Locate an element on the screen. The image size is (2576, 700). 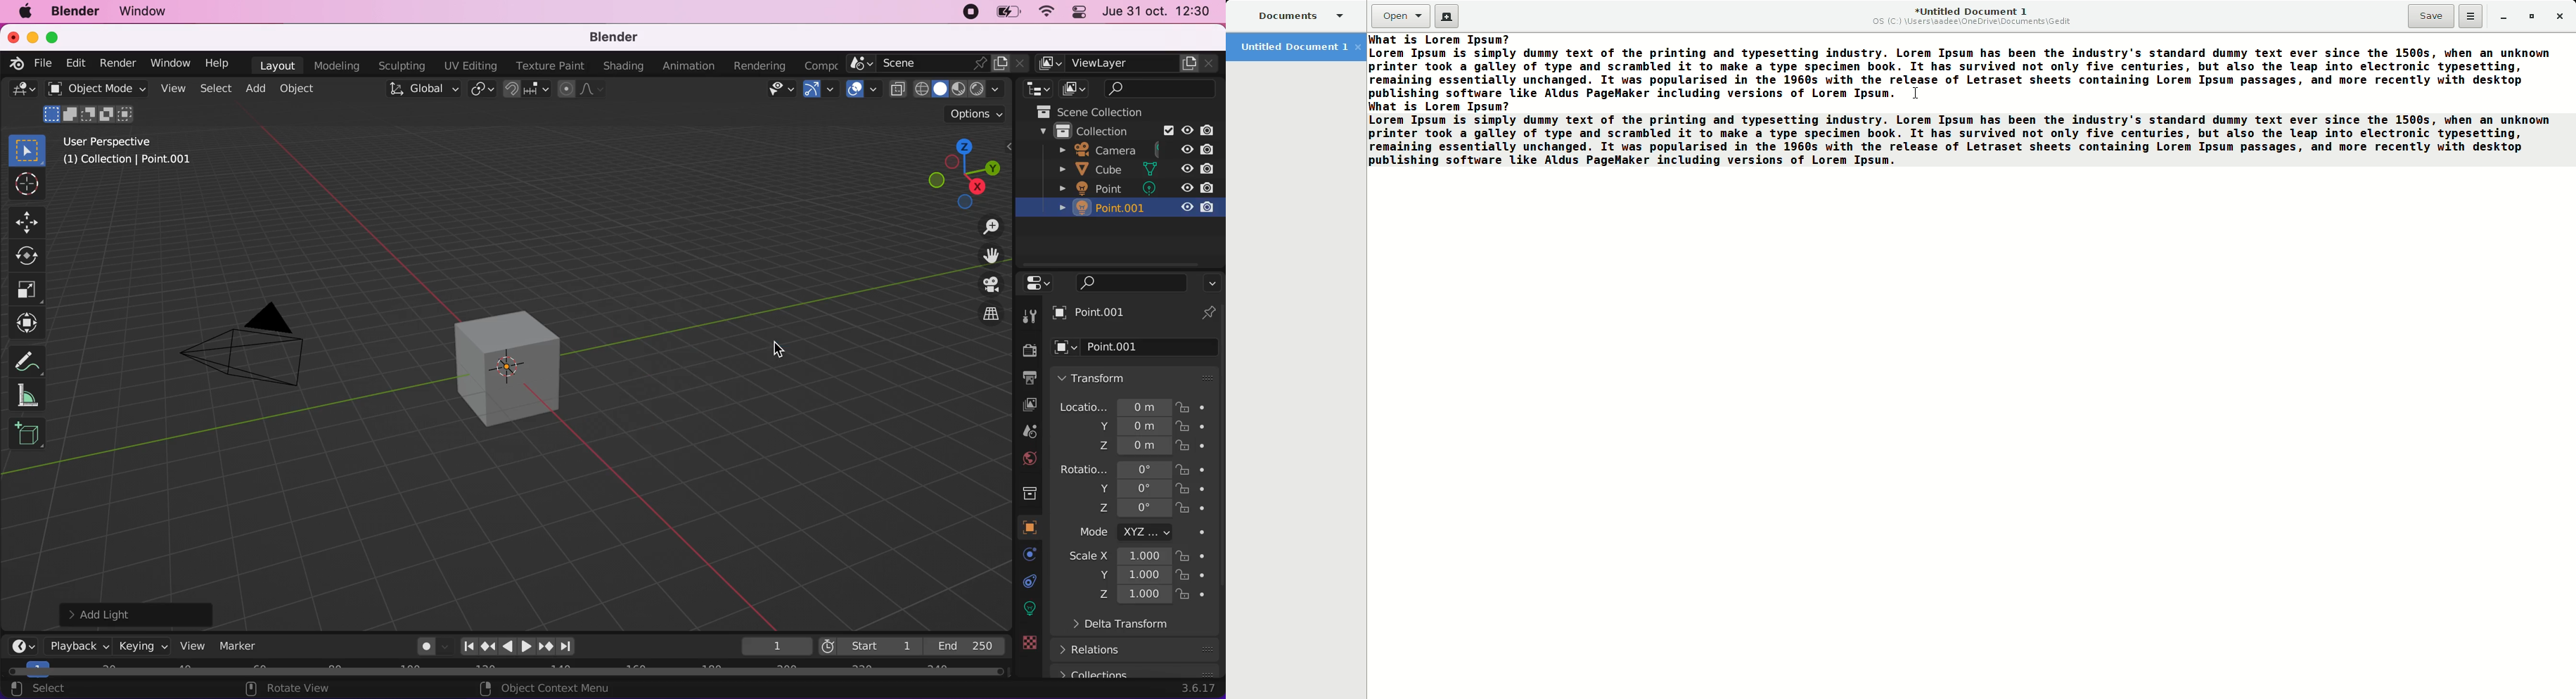
mode xyz... is located at coordinates (1152, 533).